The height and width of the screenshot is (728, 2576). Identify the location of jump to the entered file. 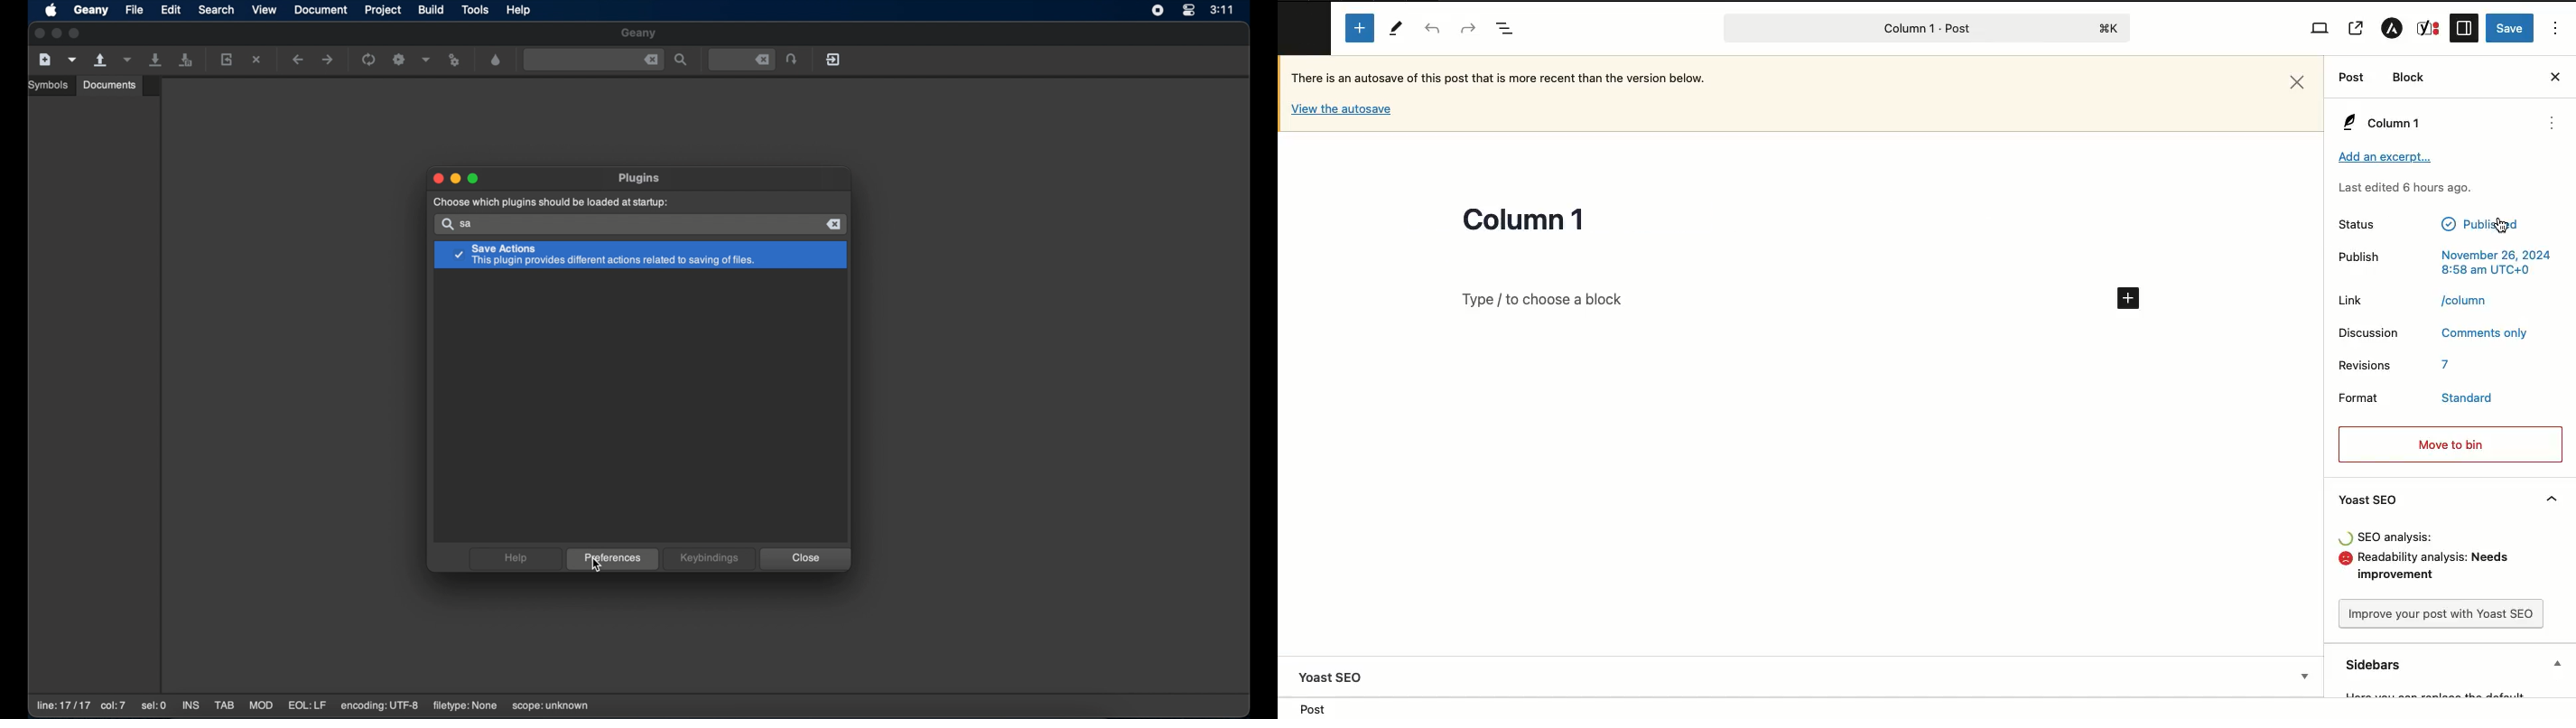
(742, 60).